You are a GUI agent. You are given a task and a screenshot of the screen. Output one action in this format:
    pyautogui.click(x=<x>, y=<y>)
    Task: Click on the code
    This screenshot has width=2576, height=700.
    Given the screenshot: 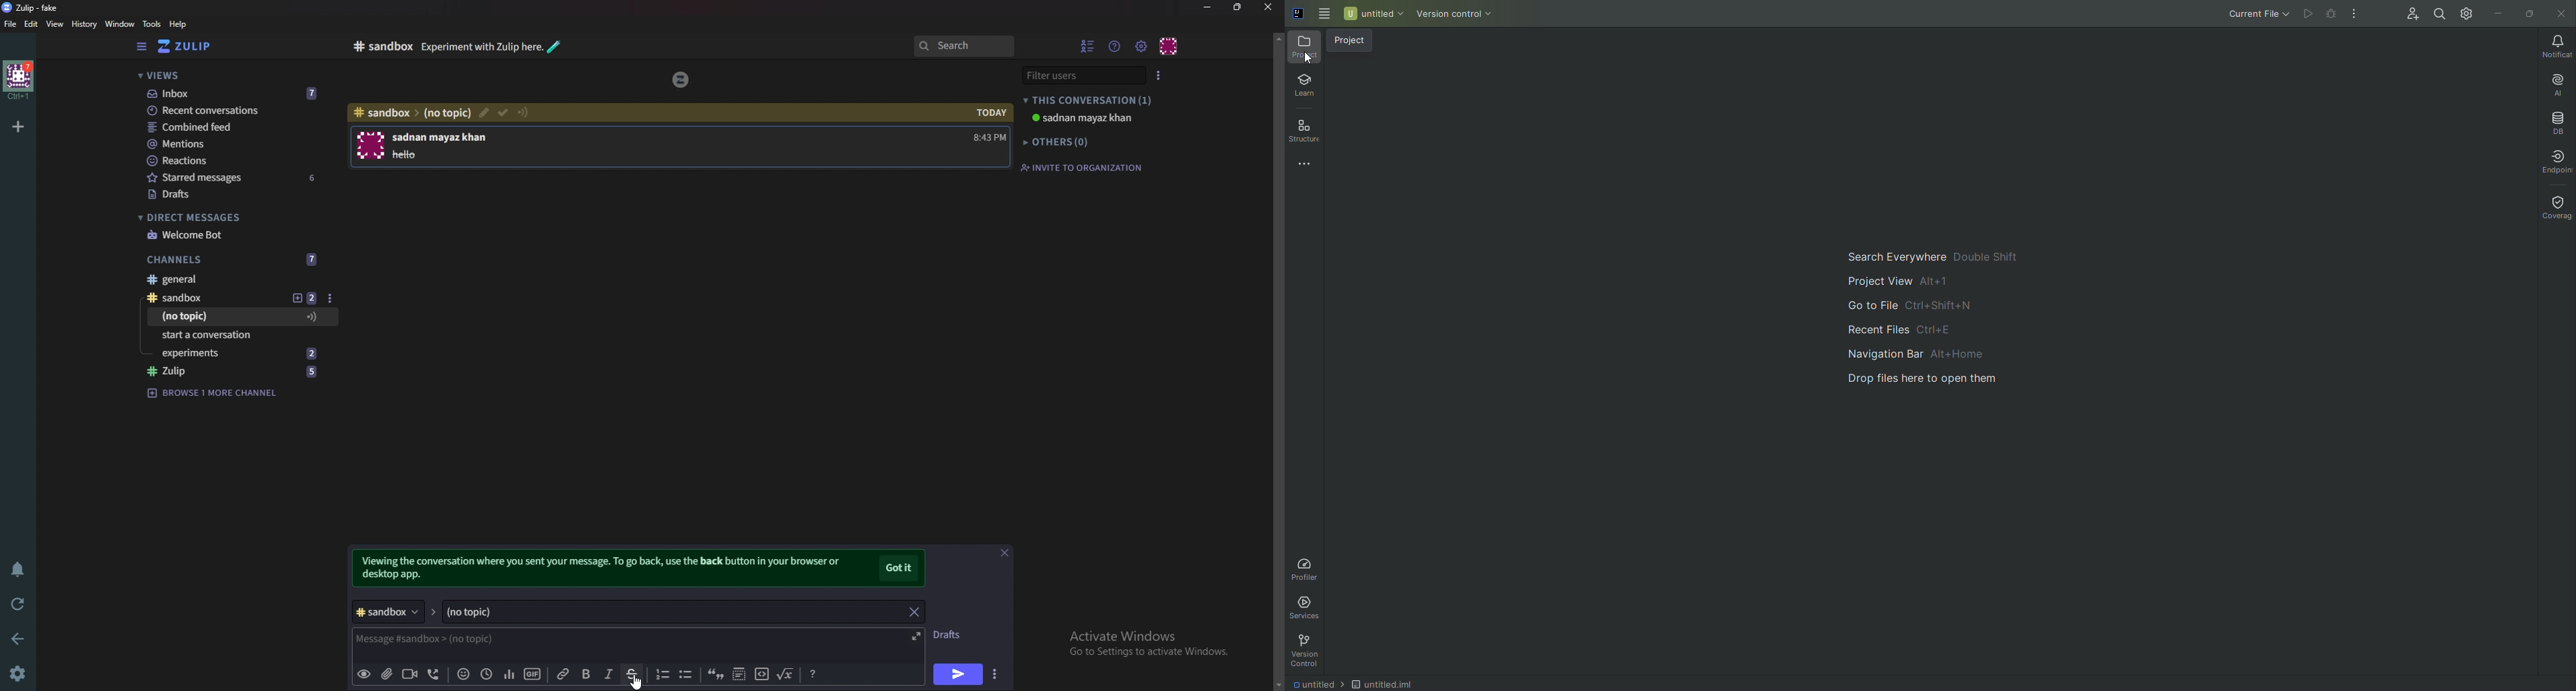 What is the action you would take?
    pyautogui.click(x=760, y=675)
    